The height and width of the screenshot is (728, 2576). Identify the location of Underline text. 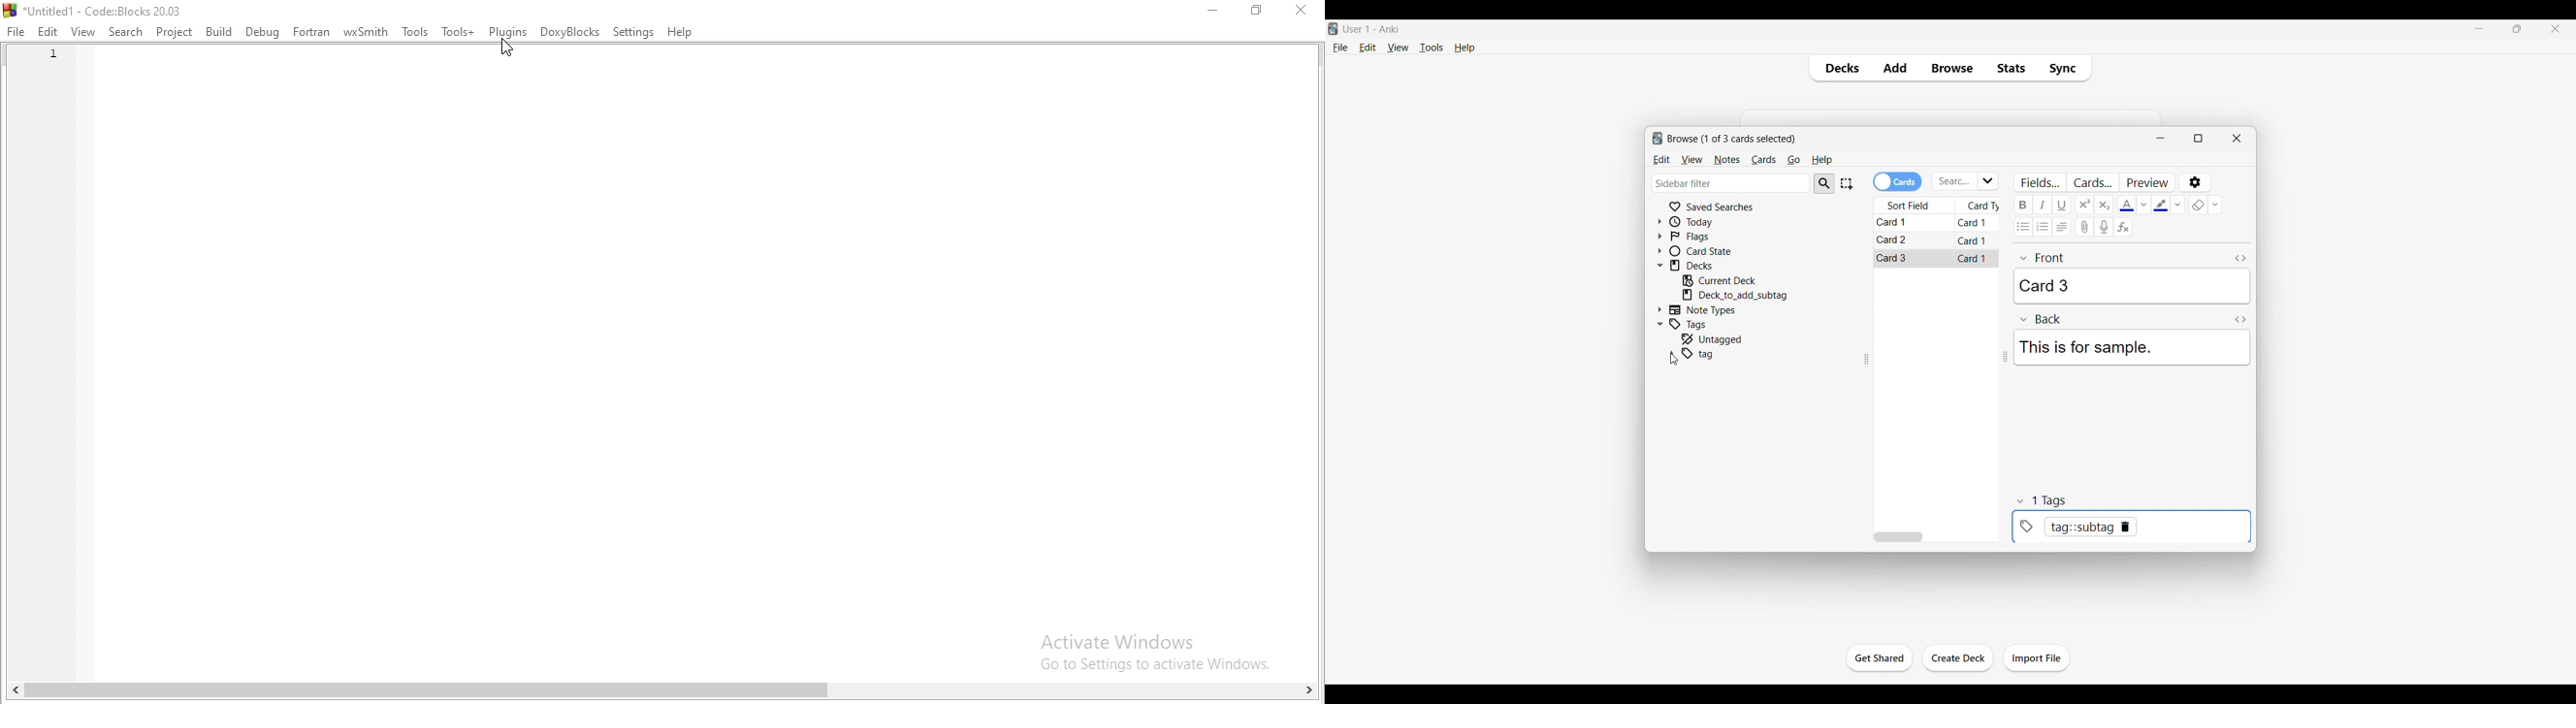
(2062, 205).